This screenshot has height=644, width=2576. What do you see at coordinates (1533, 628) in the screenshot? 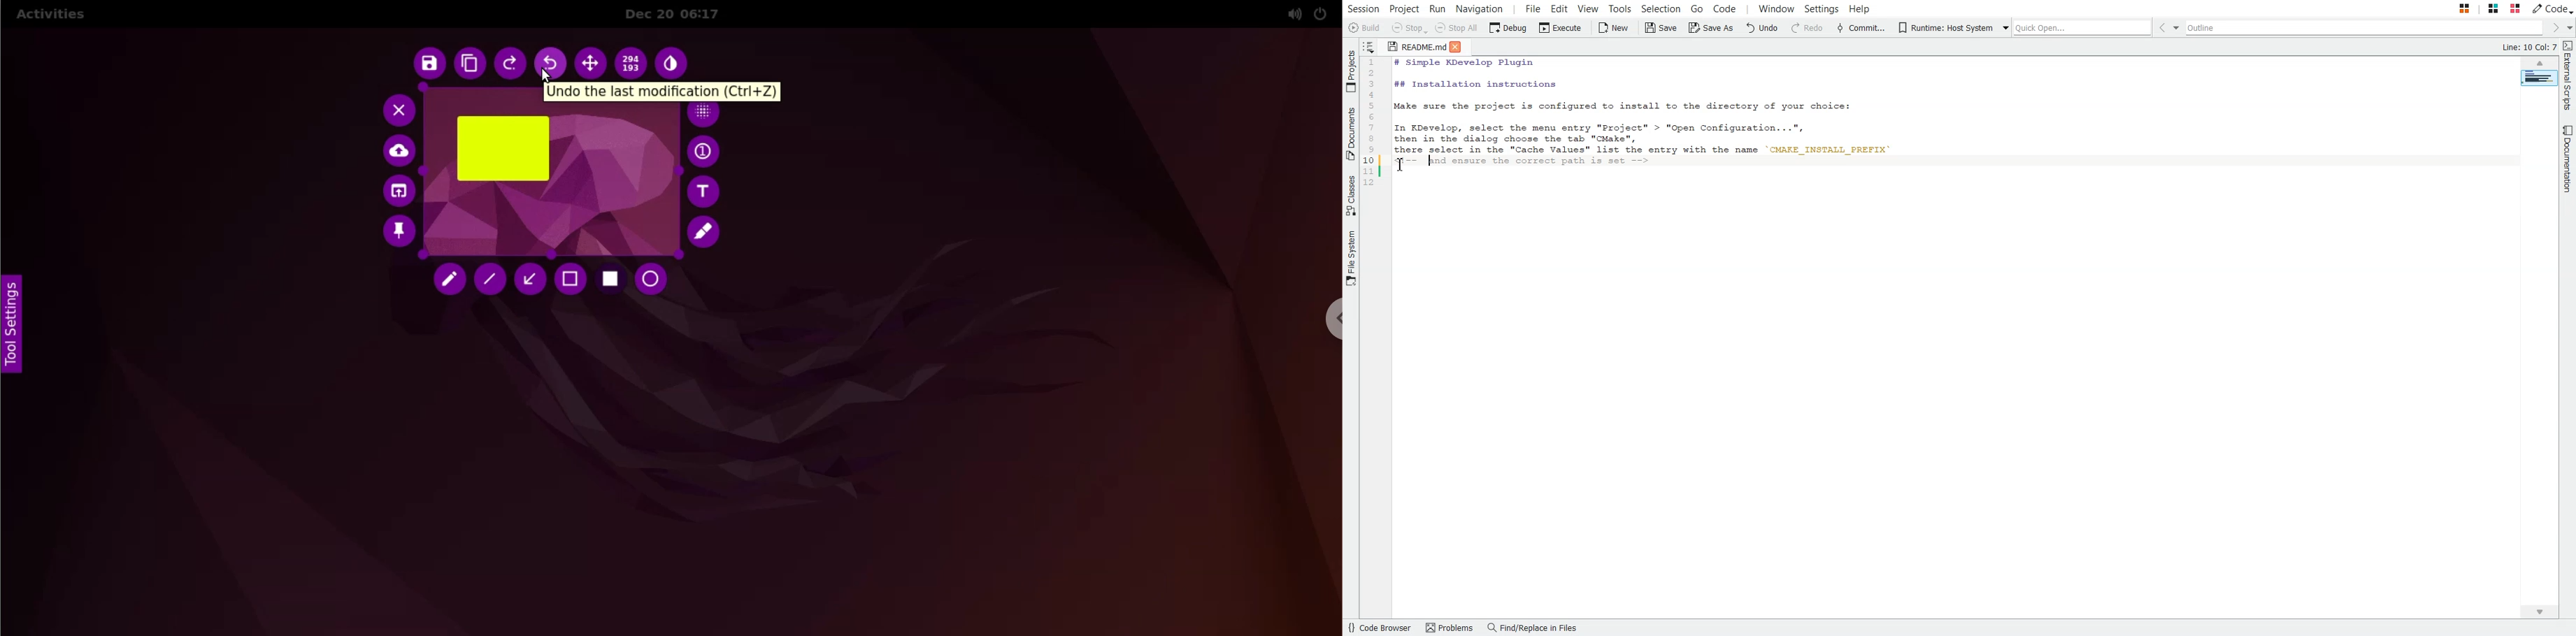
I see `Find/Replace in Files` at bounding box center [1533, 628].